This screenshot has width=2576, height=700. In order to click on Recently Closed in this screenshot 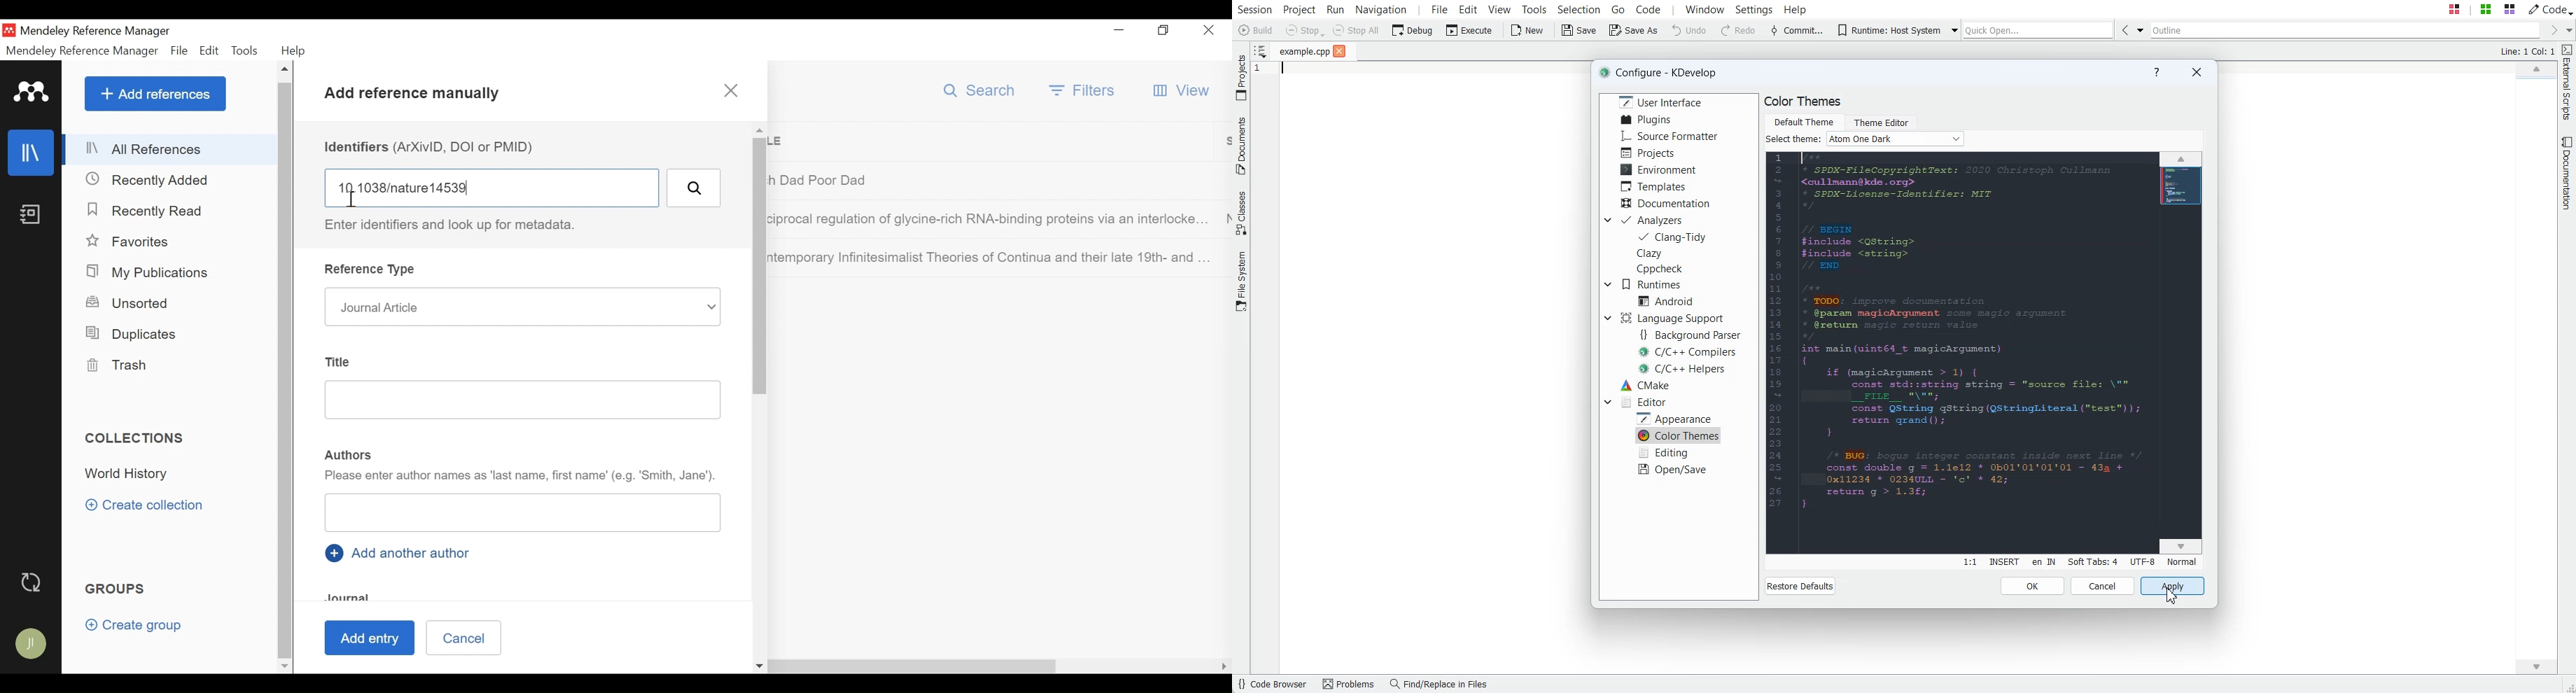, I will do `click(148, 180)`.